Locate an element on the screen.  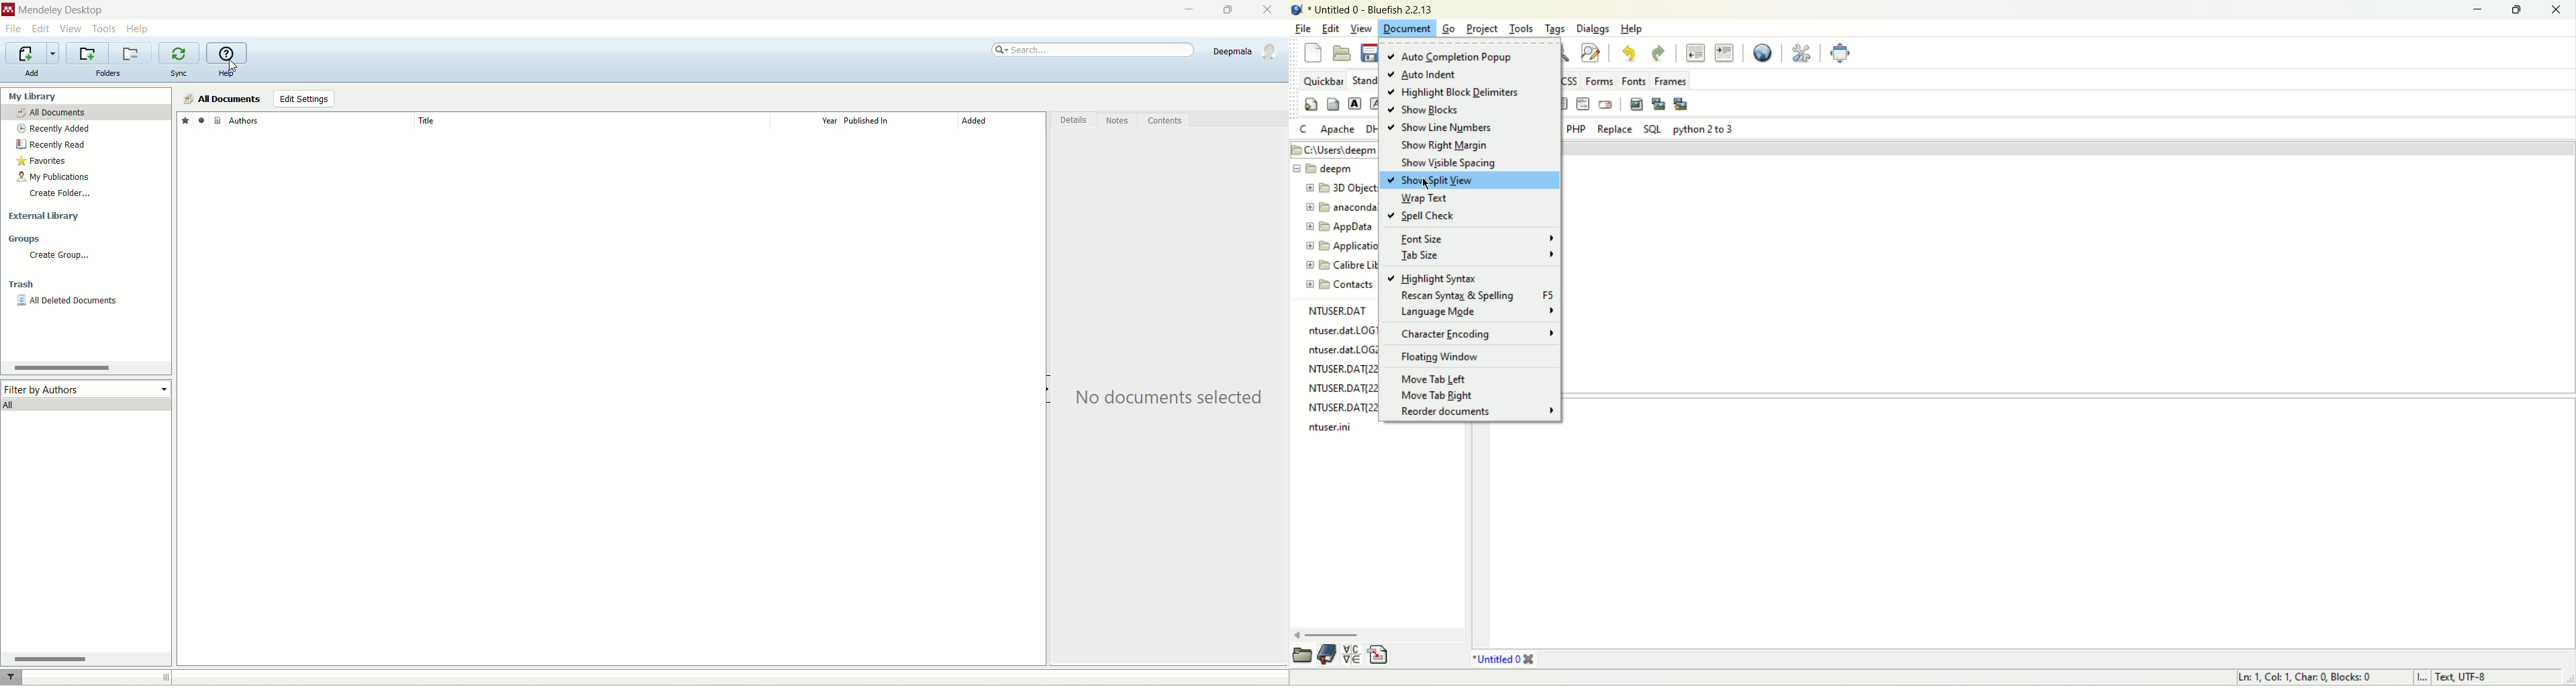
python 2 to 3 is located at coordinates (1703, 130).